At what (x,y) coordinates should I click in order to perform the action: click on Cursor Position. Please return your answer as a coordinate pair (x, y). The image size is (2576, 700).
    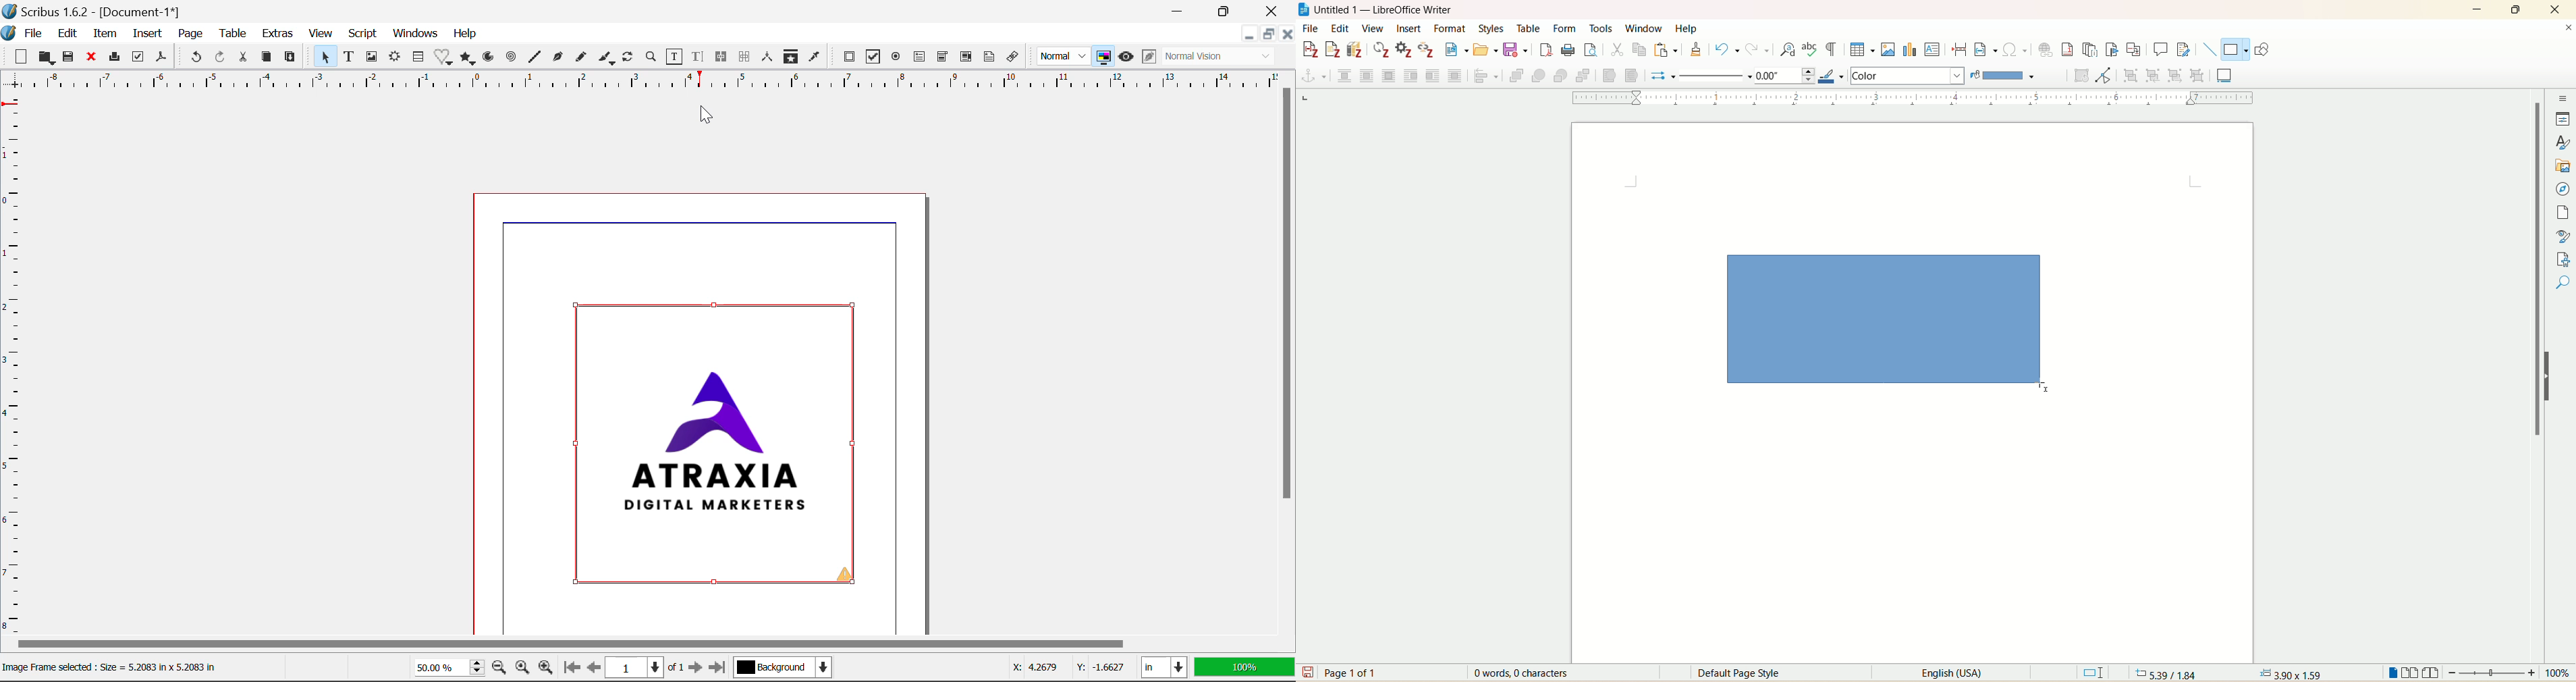
    Looking at the image, I should click on (1062, 668).